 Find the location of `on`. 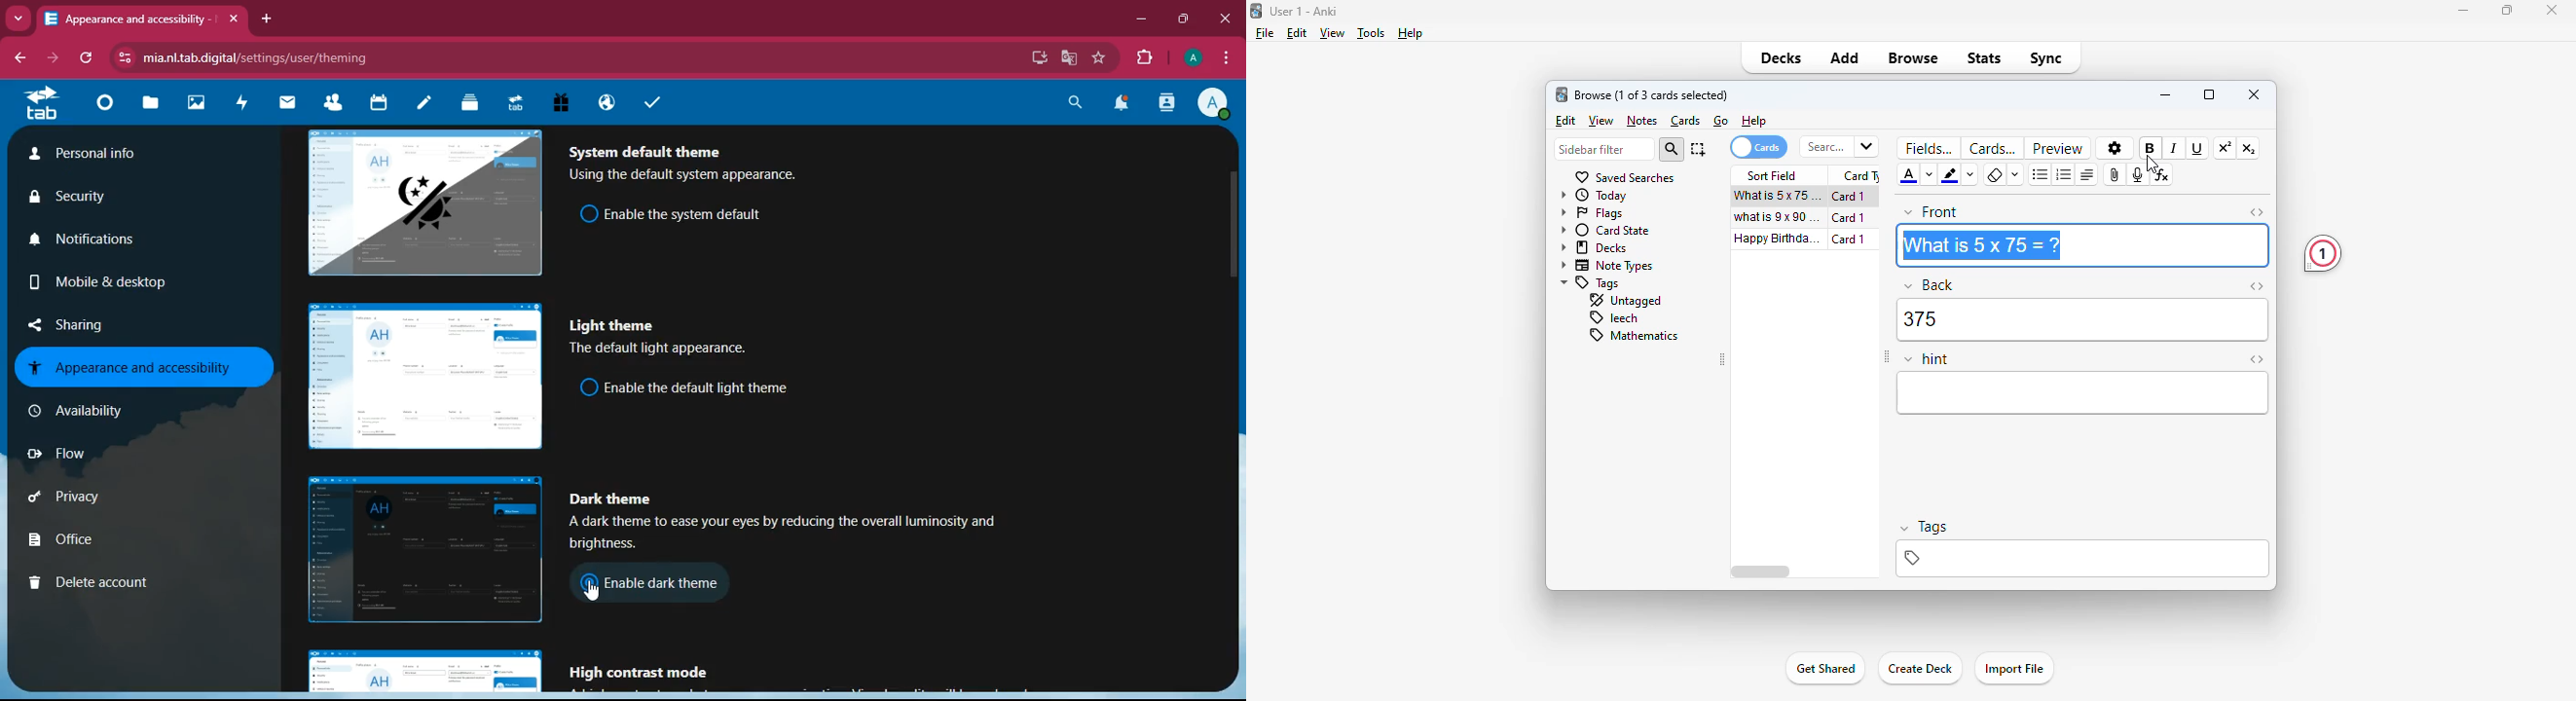

on is located at coordinates (590, 587).